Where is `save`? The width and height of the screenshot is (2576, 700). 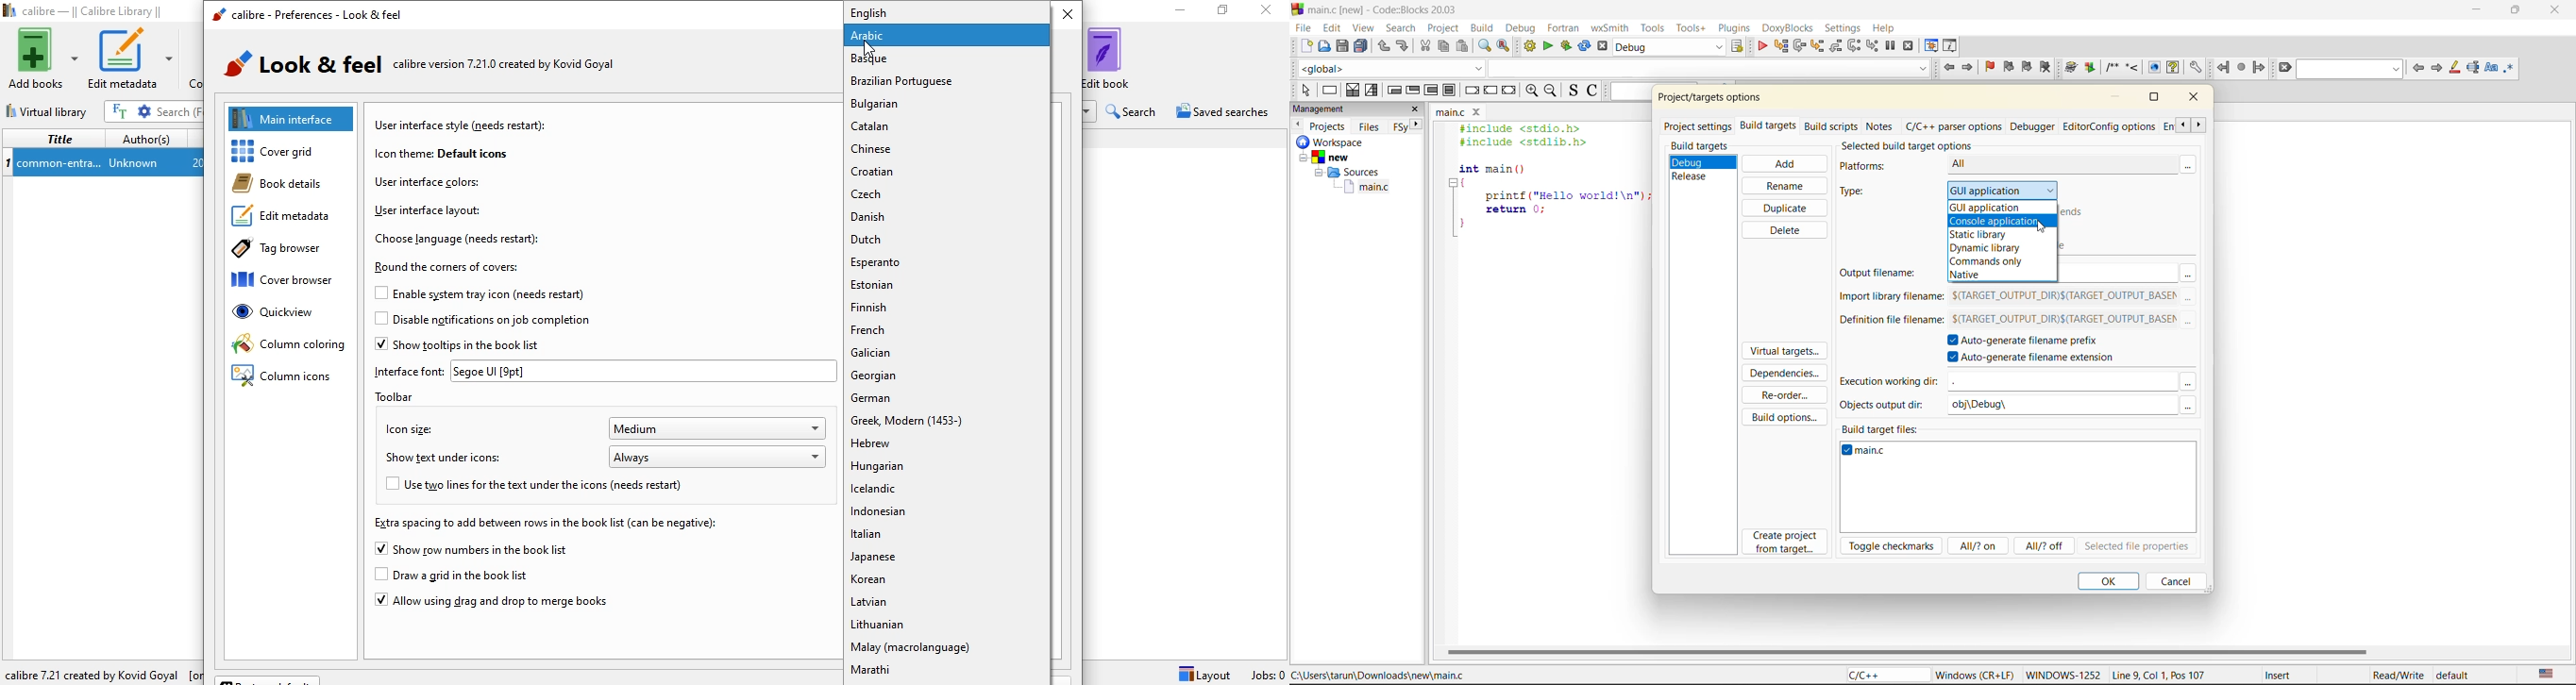
save is located at coordinates (1344, 46).